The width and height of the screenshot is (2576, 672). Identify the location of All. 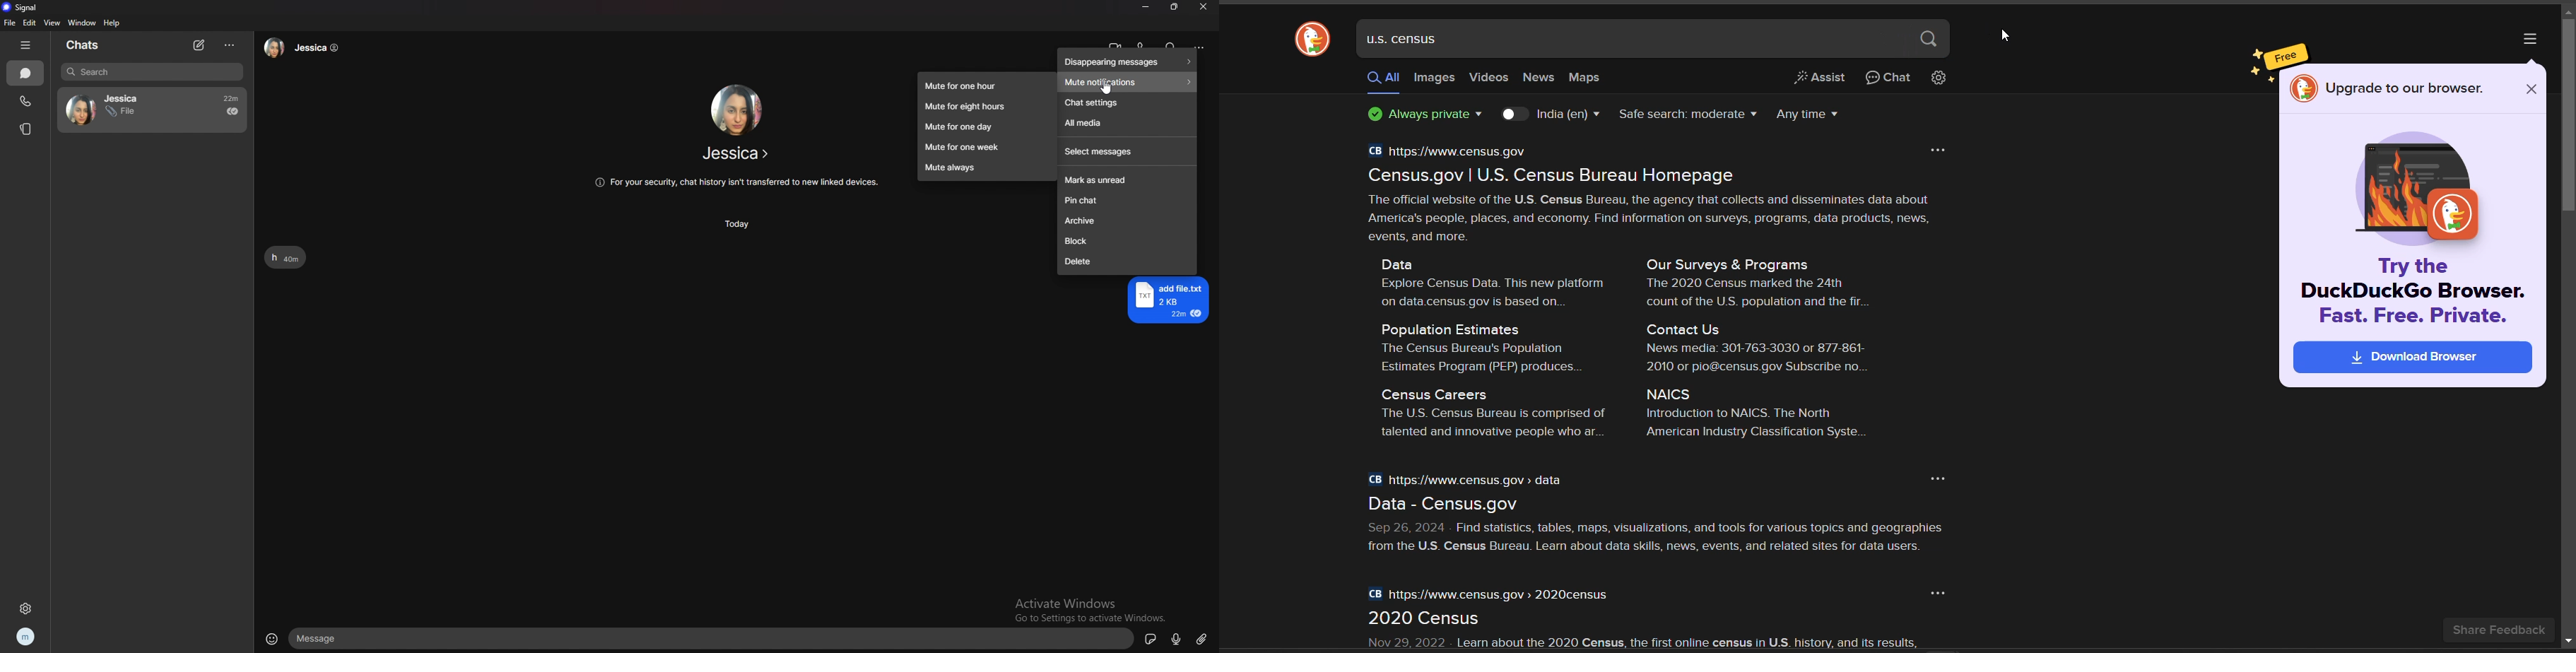
(1379, 83).